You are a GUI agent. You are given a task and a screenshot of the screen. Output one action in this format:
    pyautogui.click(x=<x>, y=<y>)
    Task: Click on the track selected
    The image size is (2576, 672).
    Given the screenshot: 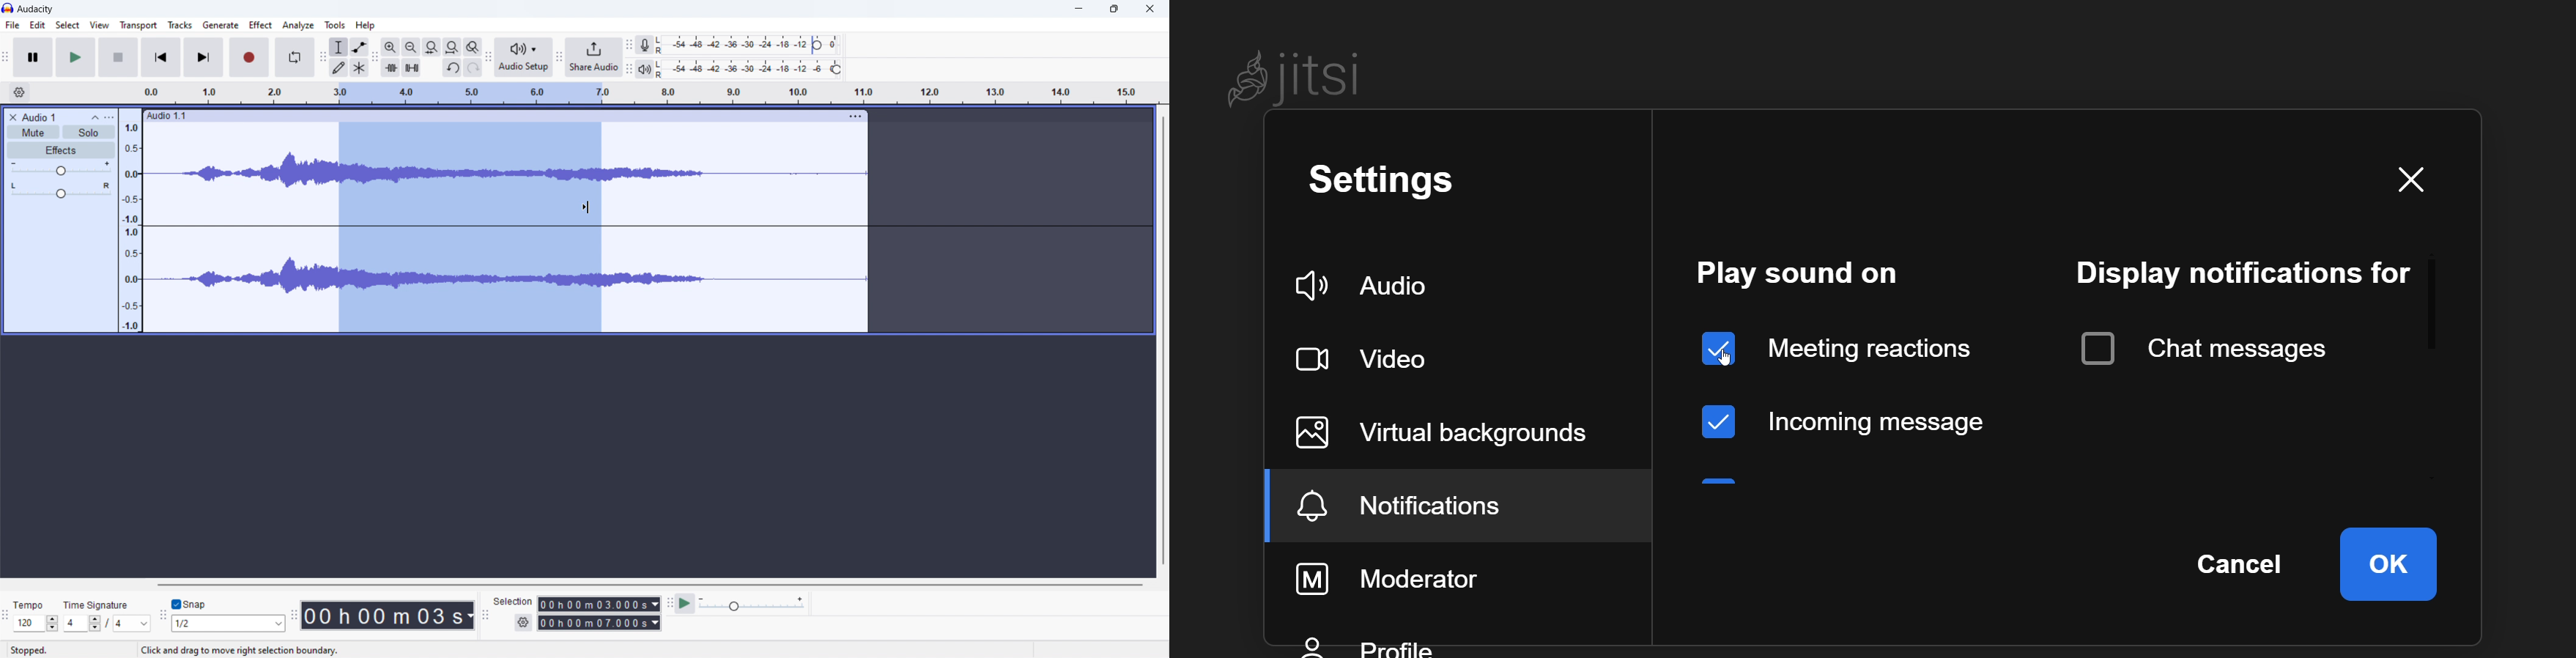 What is the action you would take?
    pyautogui.click(x=738, y=227)
    